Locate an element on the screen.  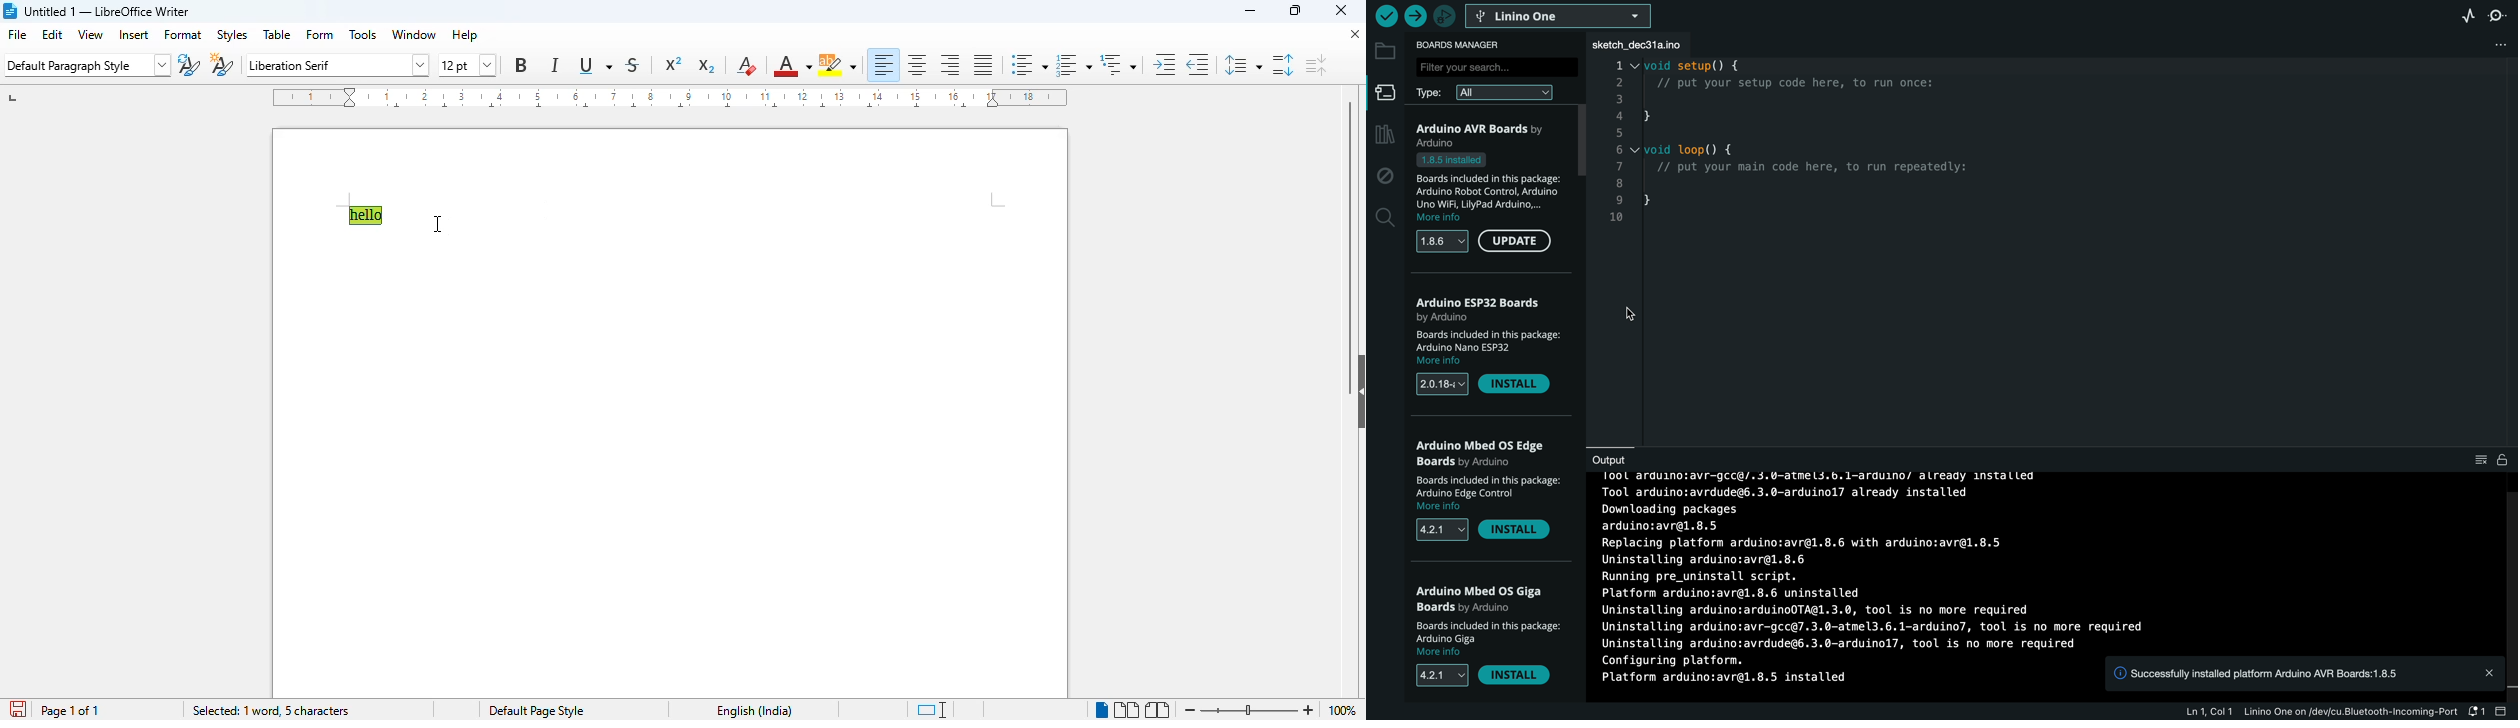
ruler is located at coordinates (669, 97).